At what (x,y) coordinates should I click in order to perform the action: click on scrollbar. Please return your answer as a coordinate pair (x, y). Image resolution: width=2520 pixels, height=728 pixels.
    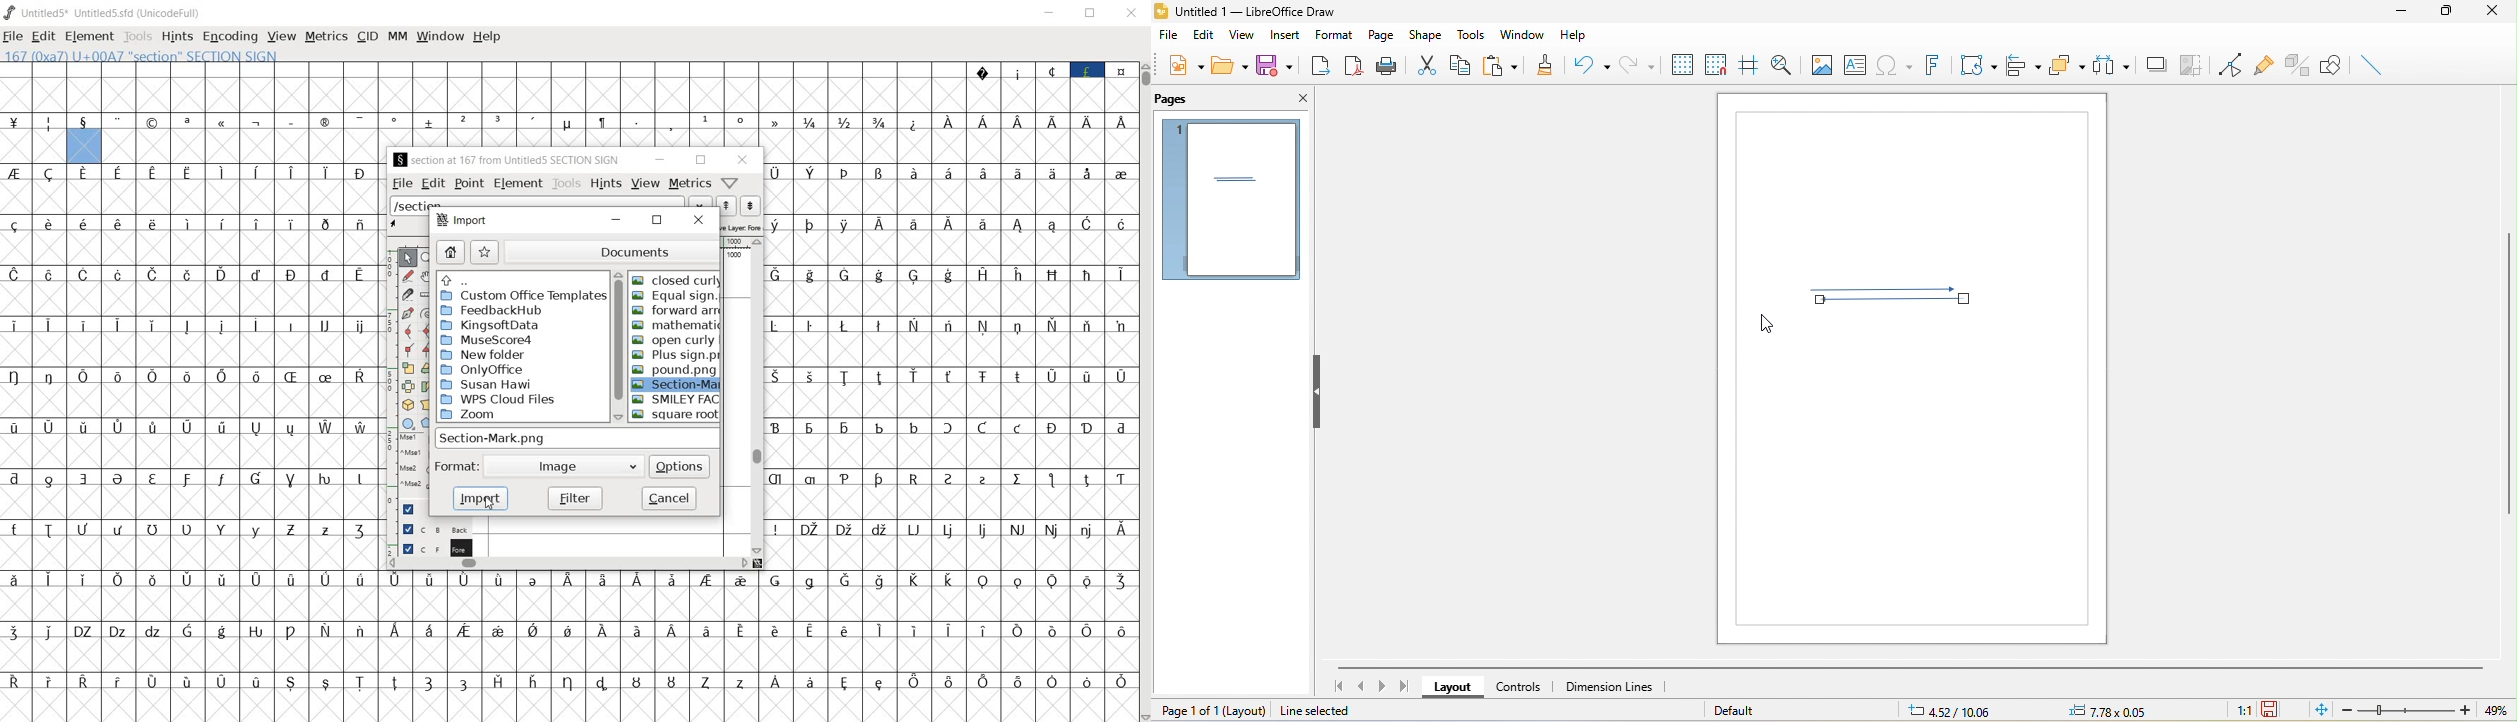
    Looking at the image, I should click on (564, 564).